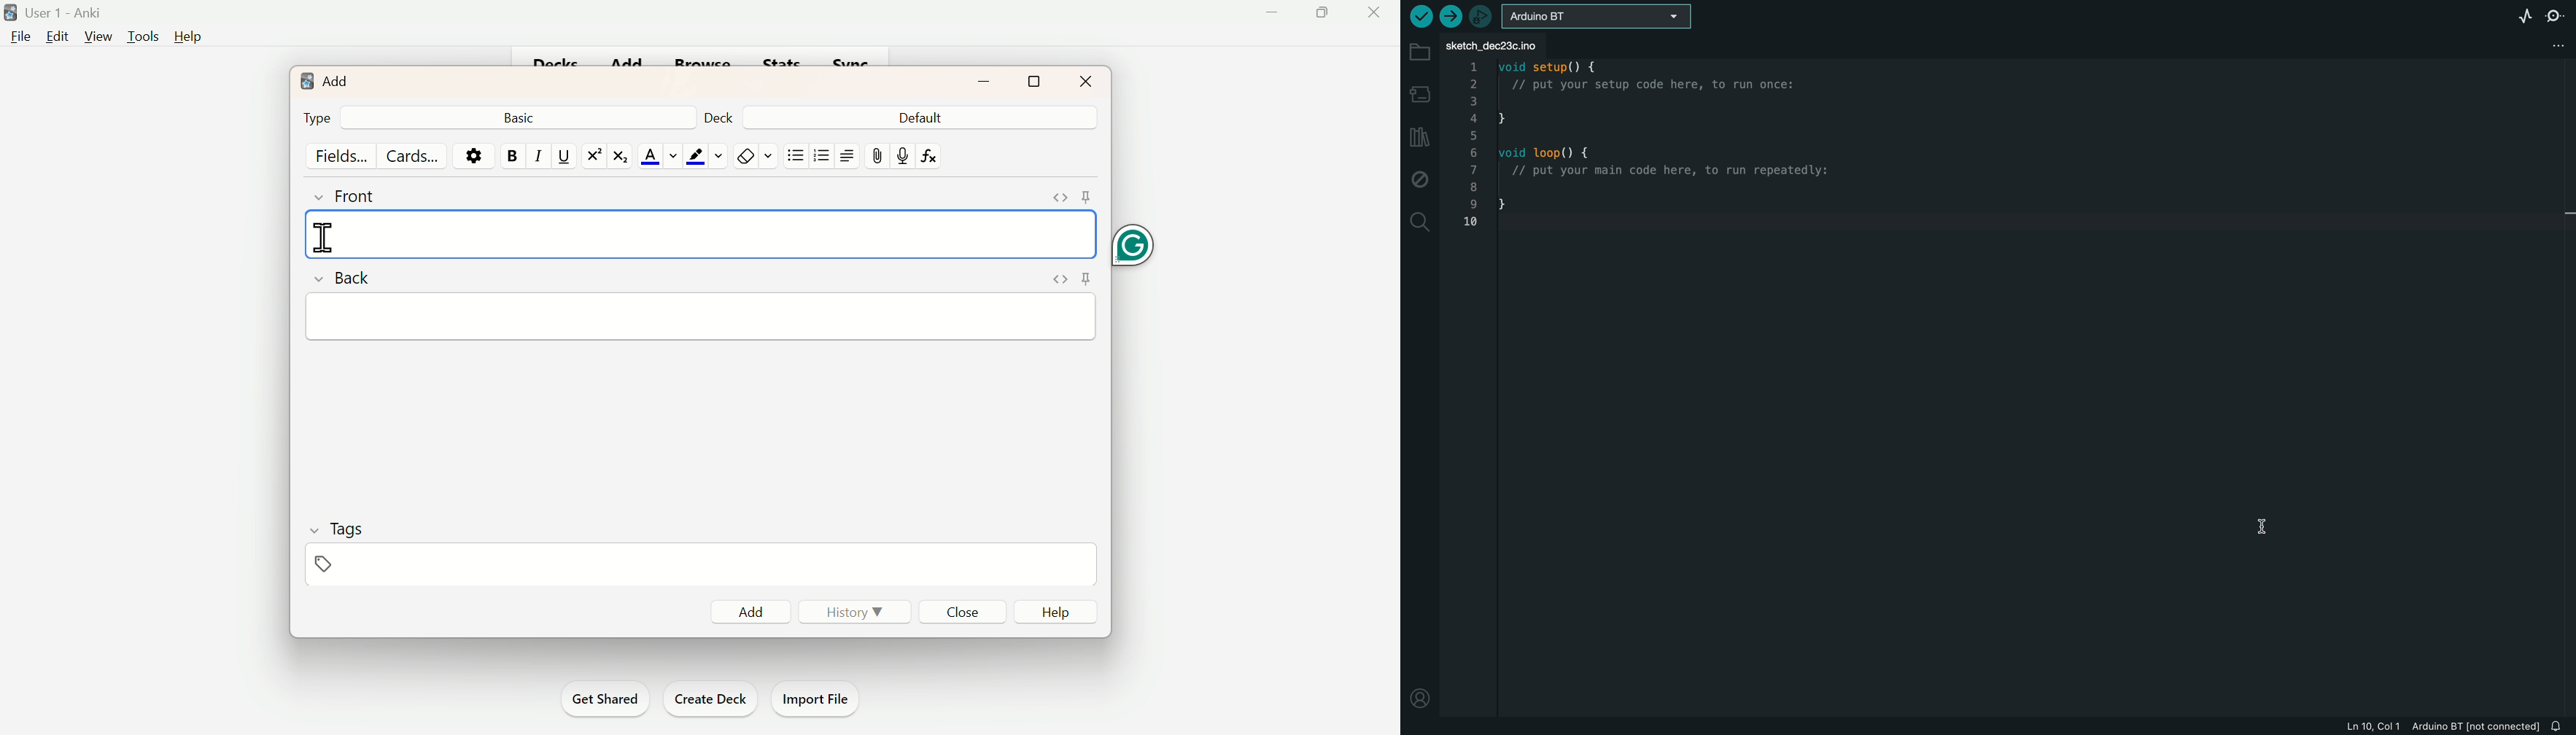 This screenshot has height=756, width=2576. Describe the element at coordinates (2428, 726) in the screenshot. I see `file information` at that location.